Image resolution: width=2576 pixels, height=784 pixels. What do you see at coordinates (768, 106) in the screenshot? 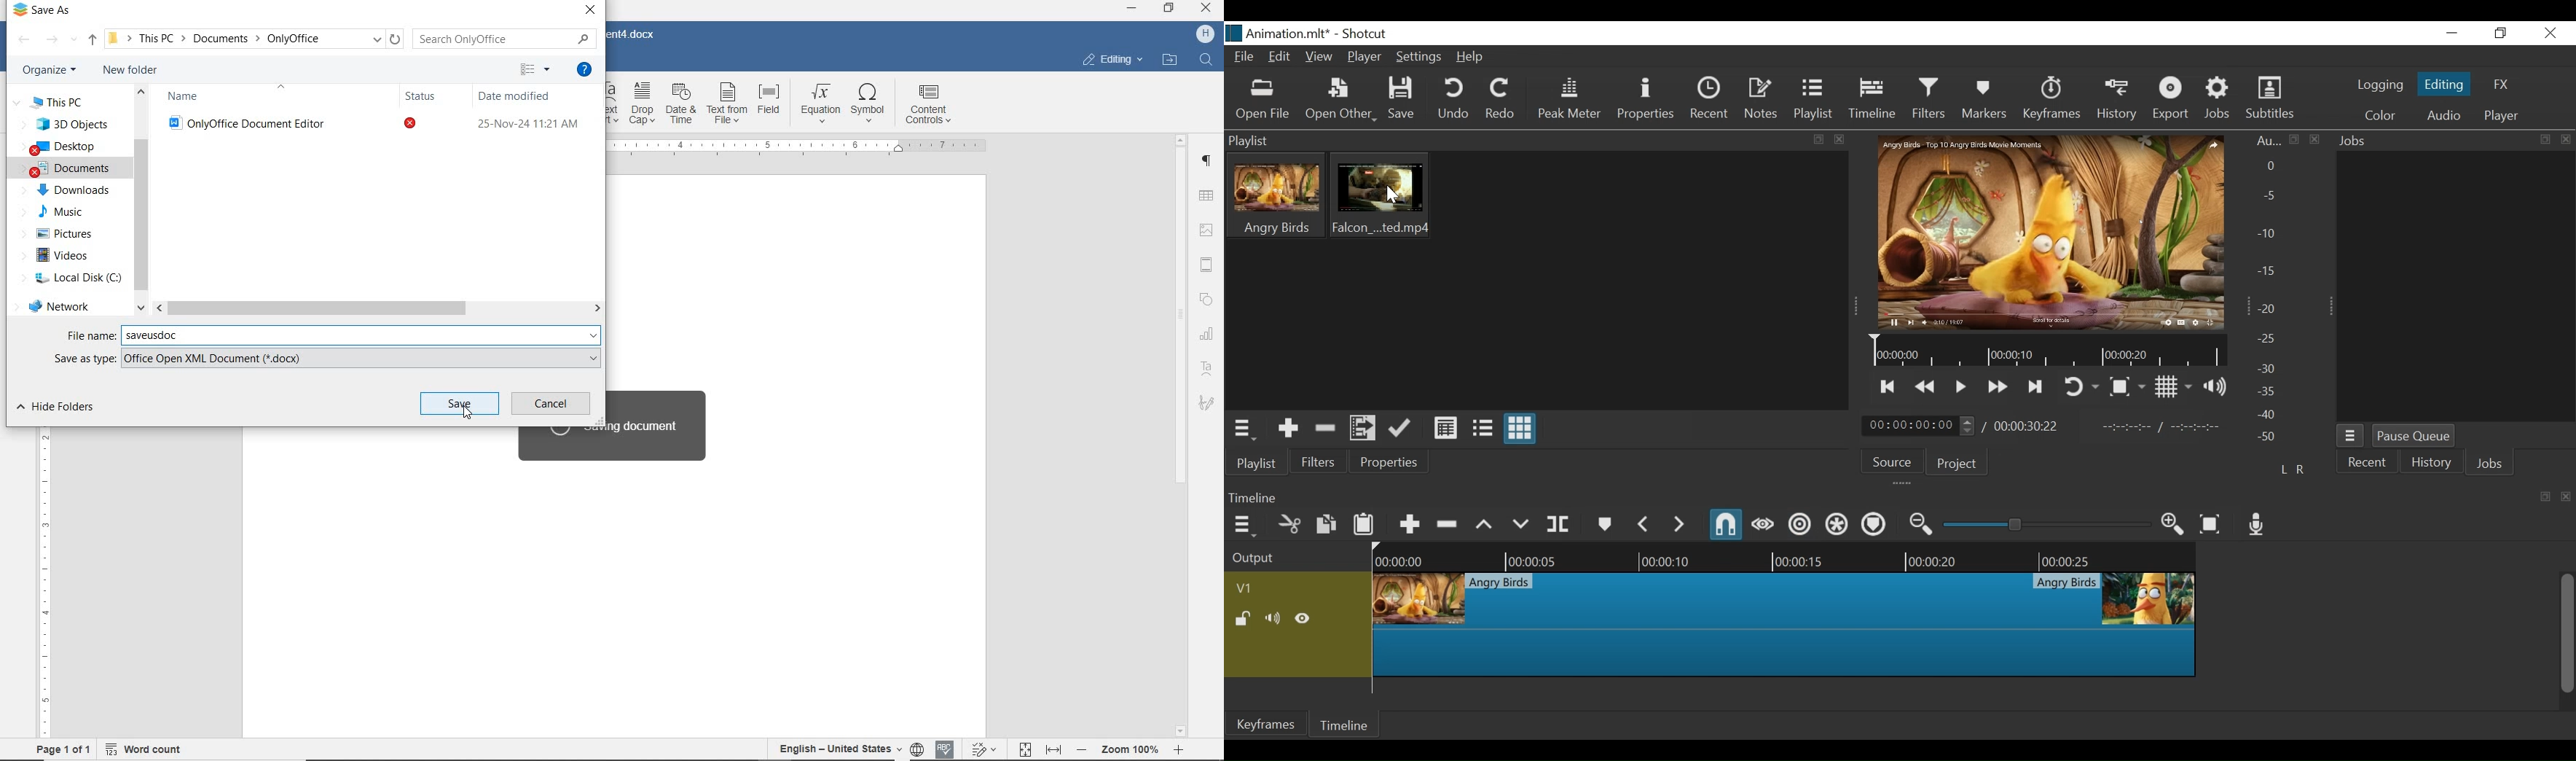
I see `field` at bounding box center [768, 106].